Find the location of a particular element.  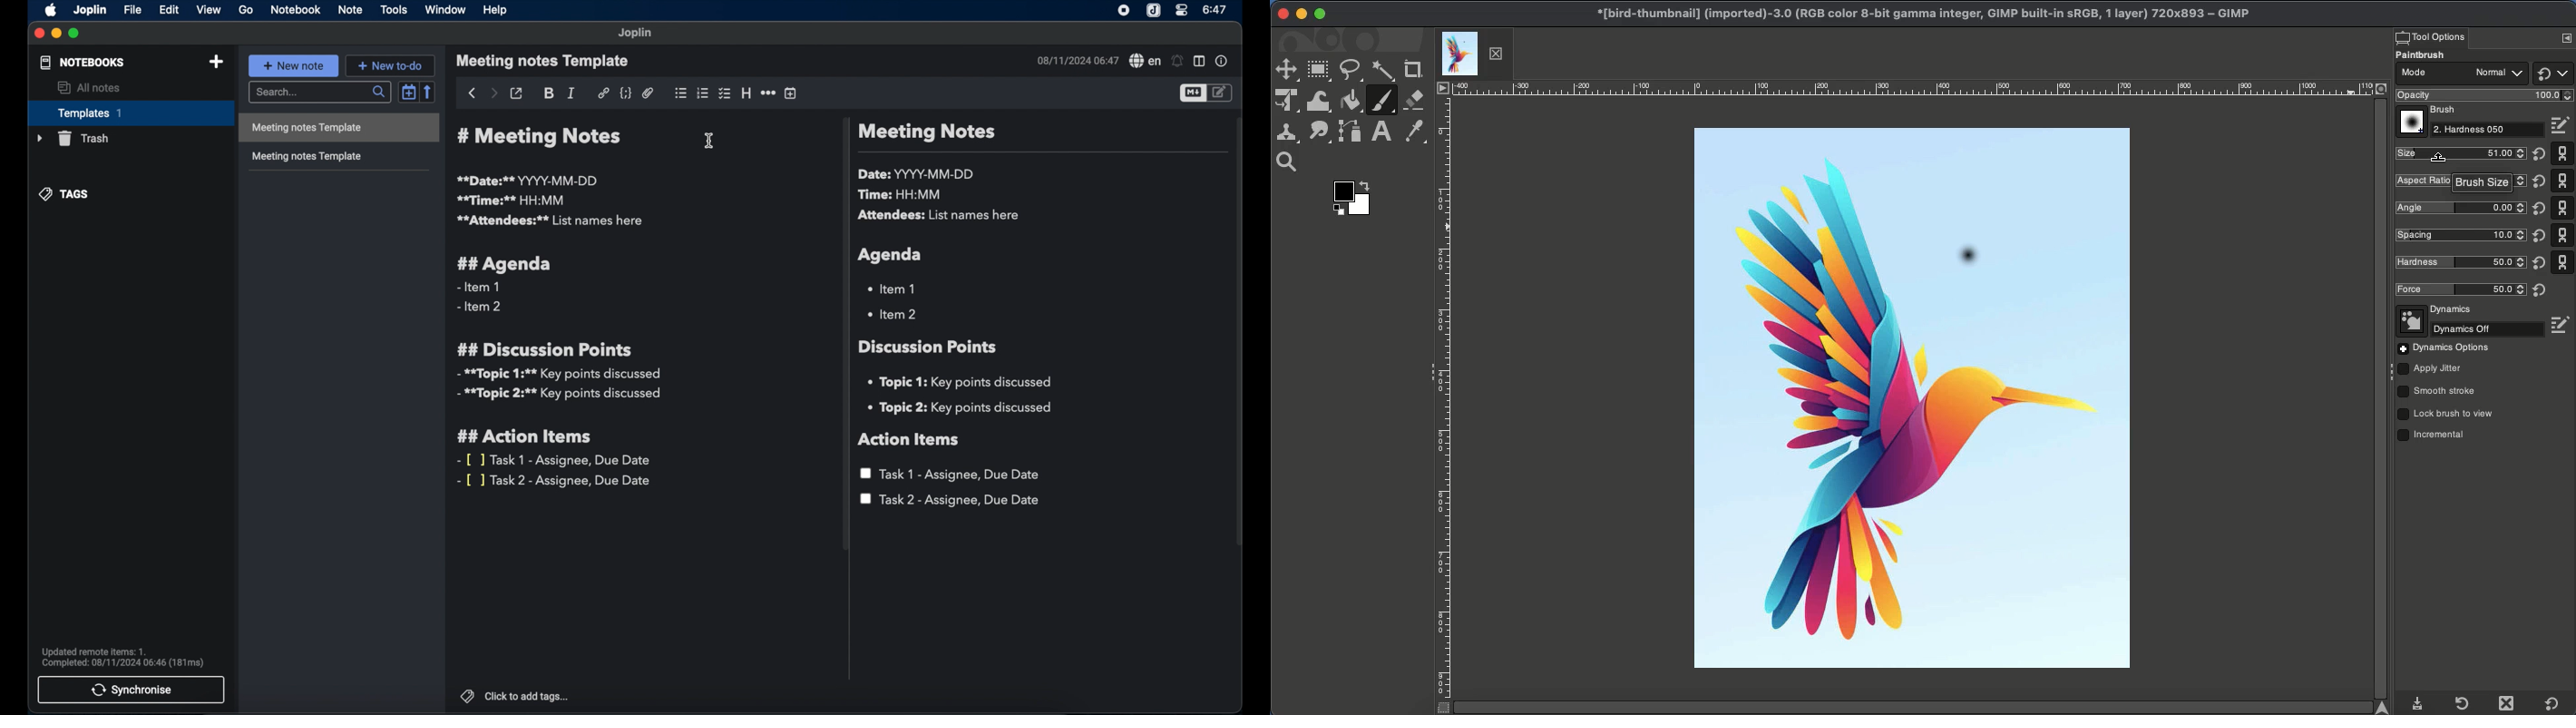

Mode is located at coordinates (2461, 75).